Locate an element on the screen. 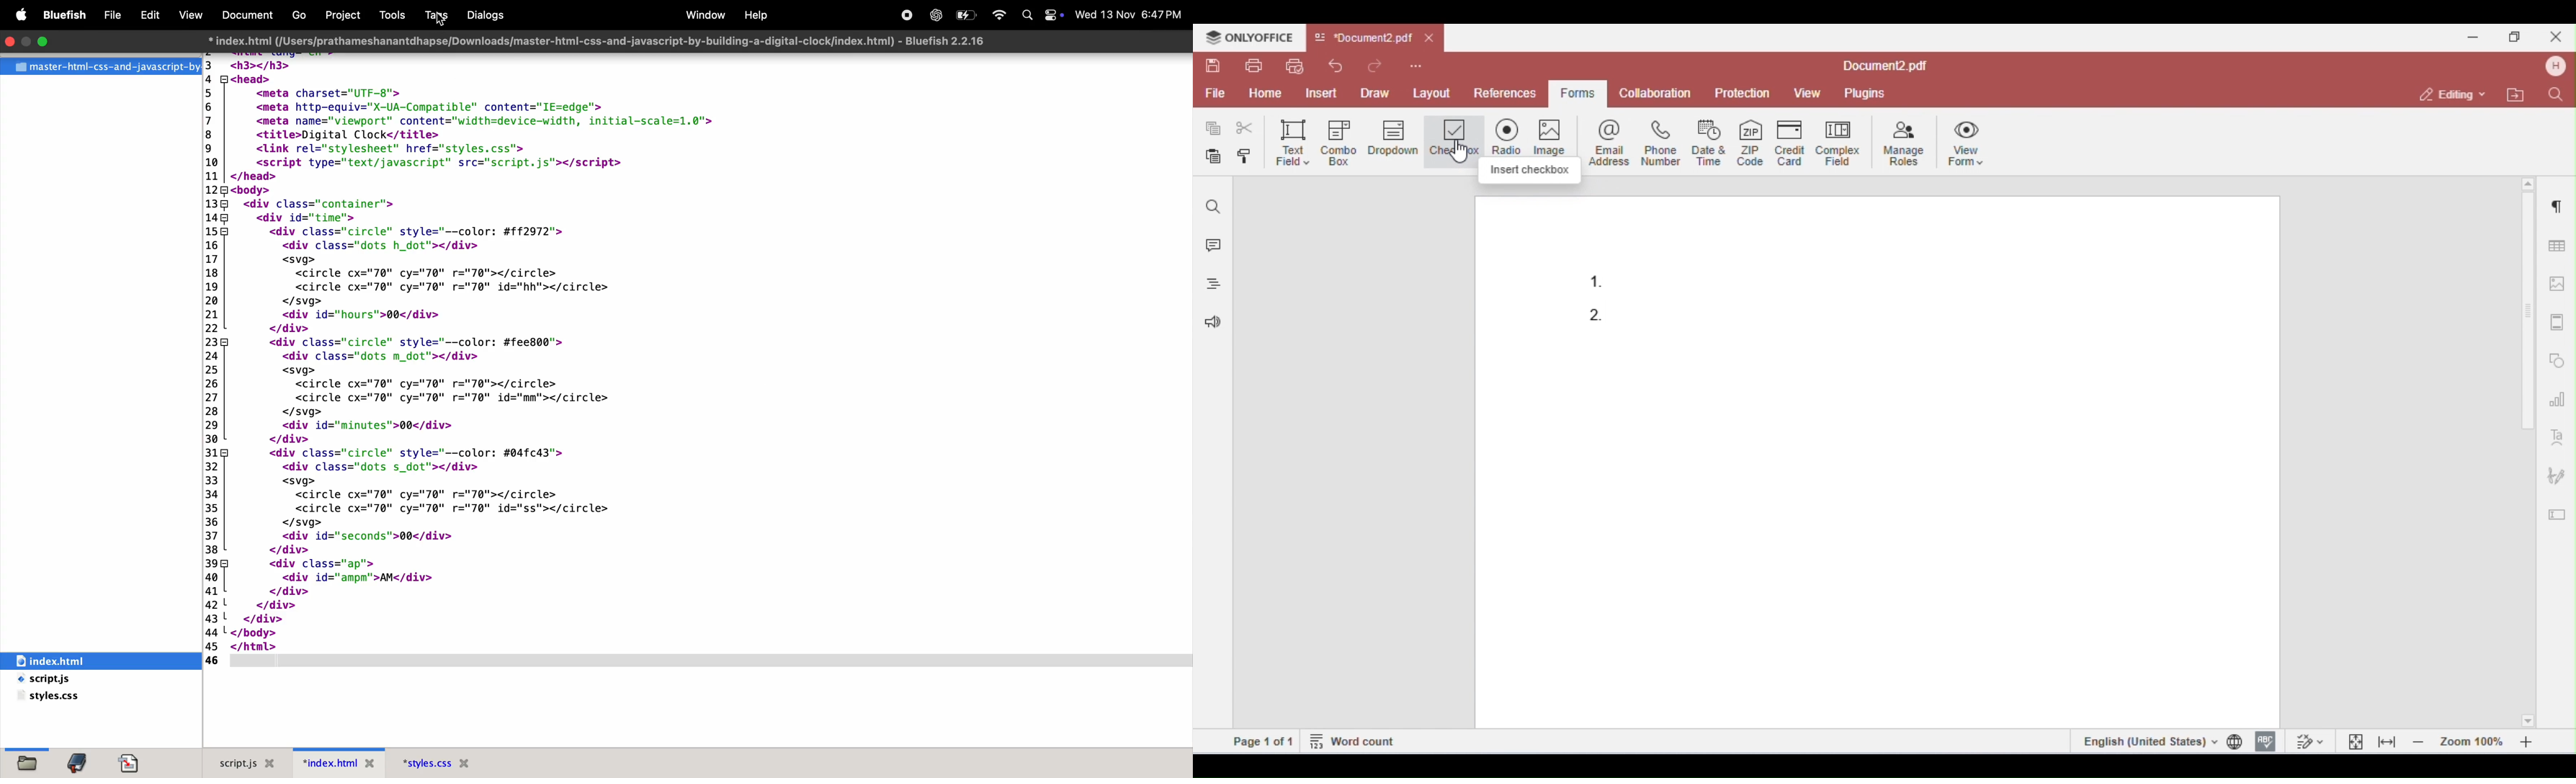  chatGpt is located at coordinates (936, 14).